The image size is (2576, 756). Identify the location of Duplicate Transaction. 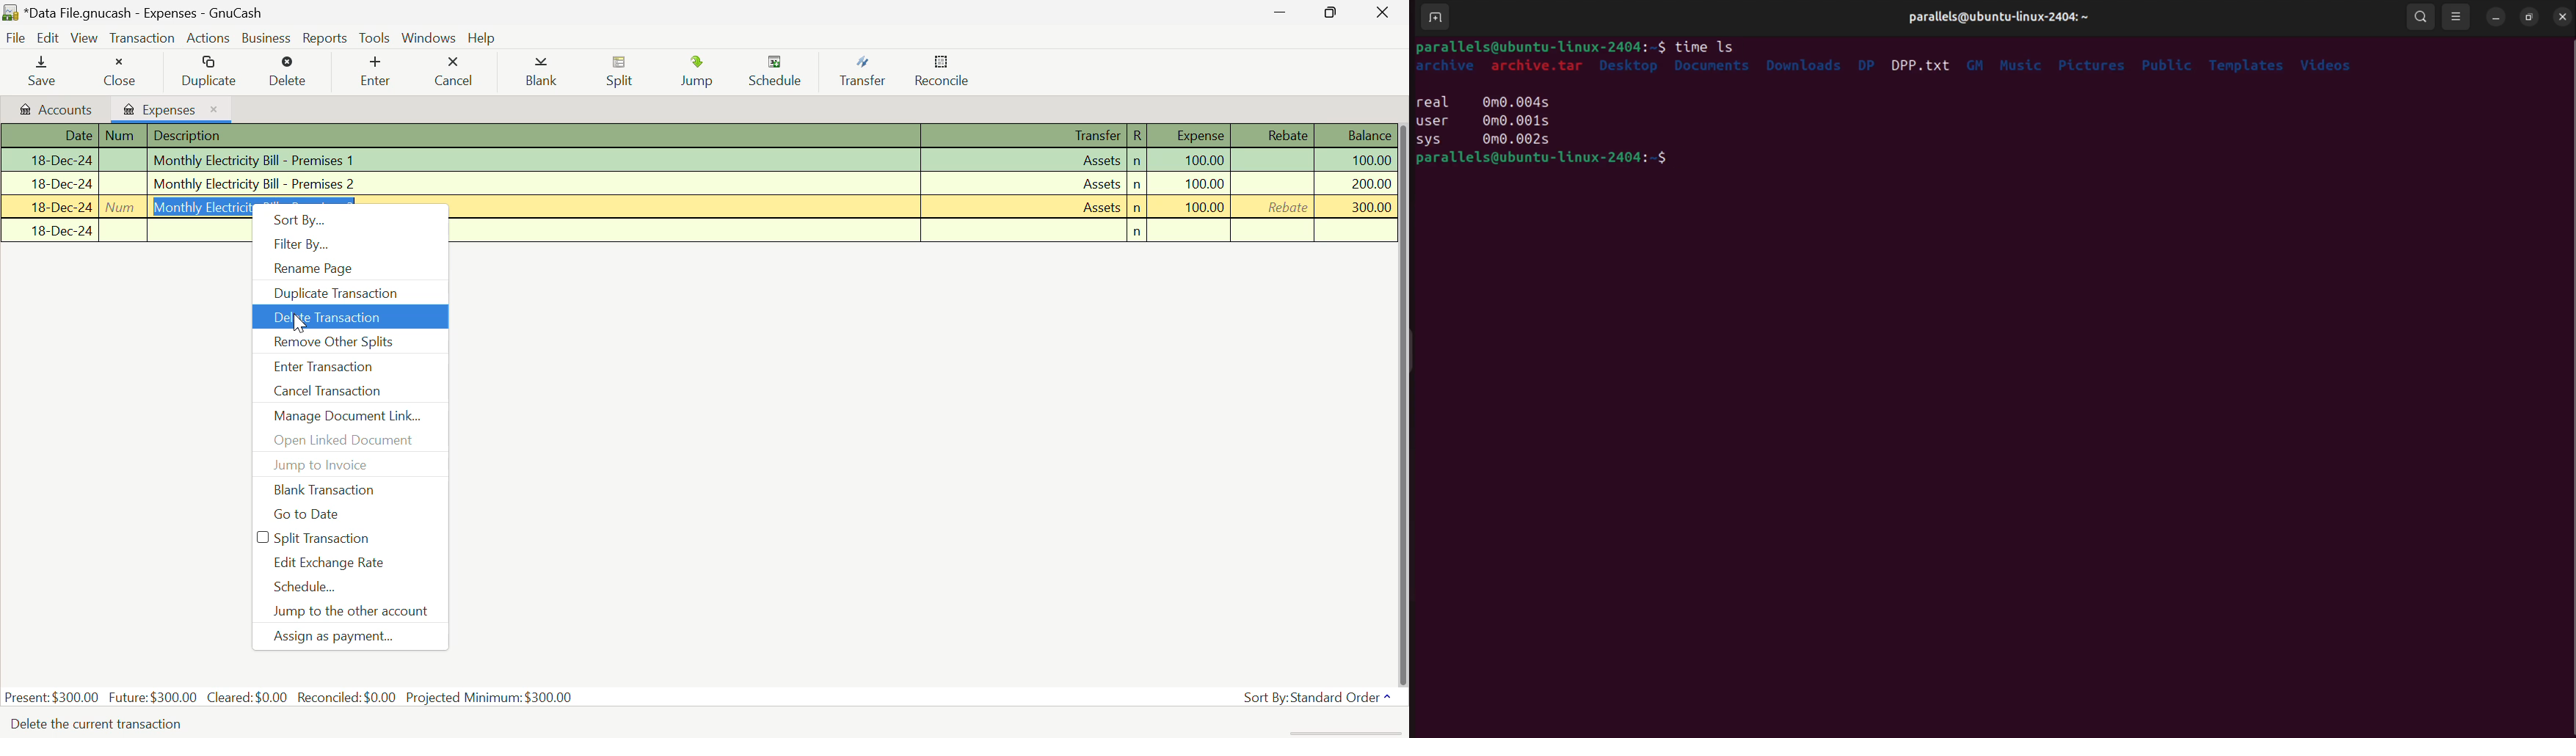
(349, 293).